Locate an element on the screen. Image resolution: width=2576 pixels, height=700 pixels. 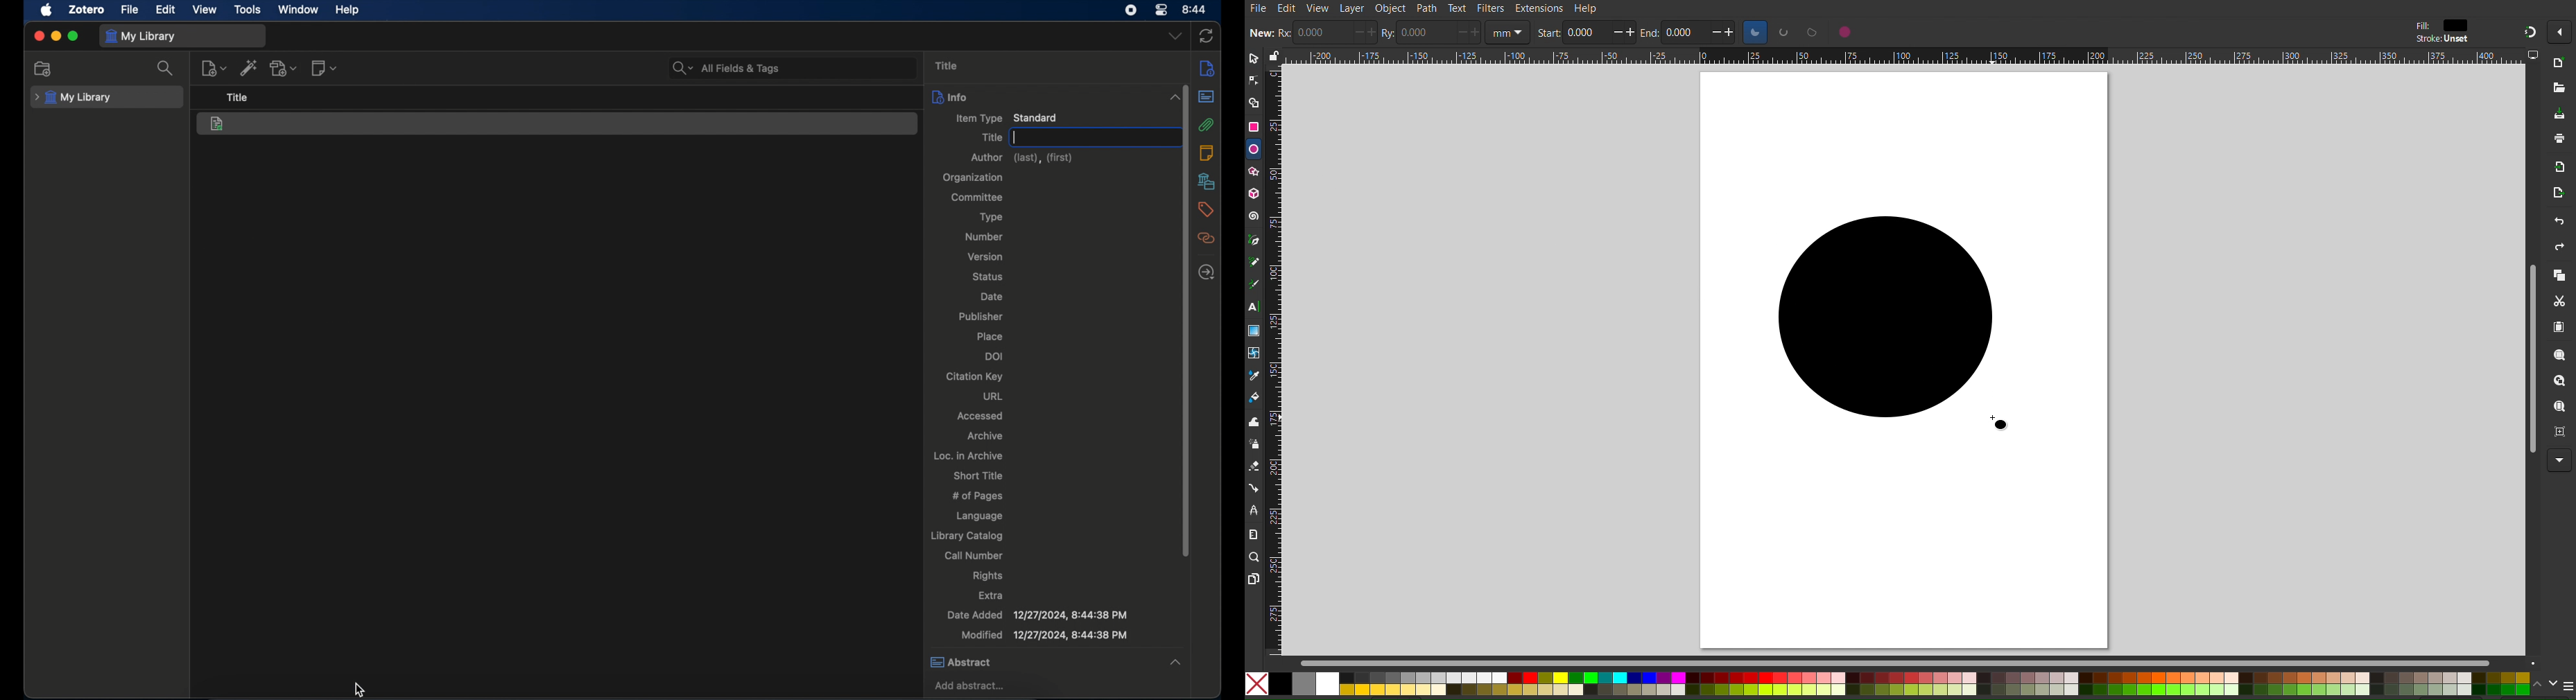
Ellipse is located at coordinates (1254, 150).